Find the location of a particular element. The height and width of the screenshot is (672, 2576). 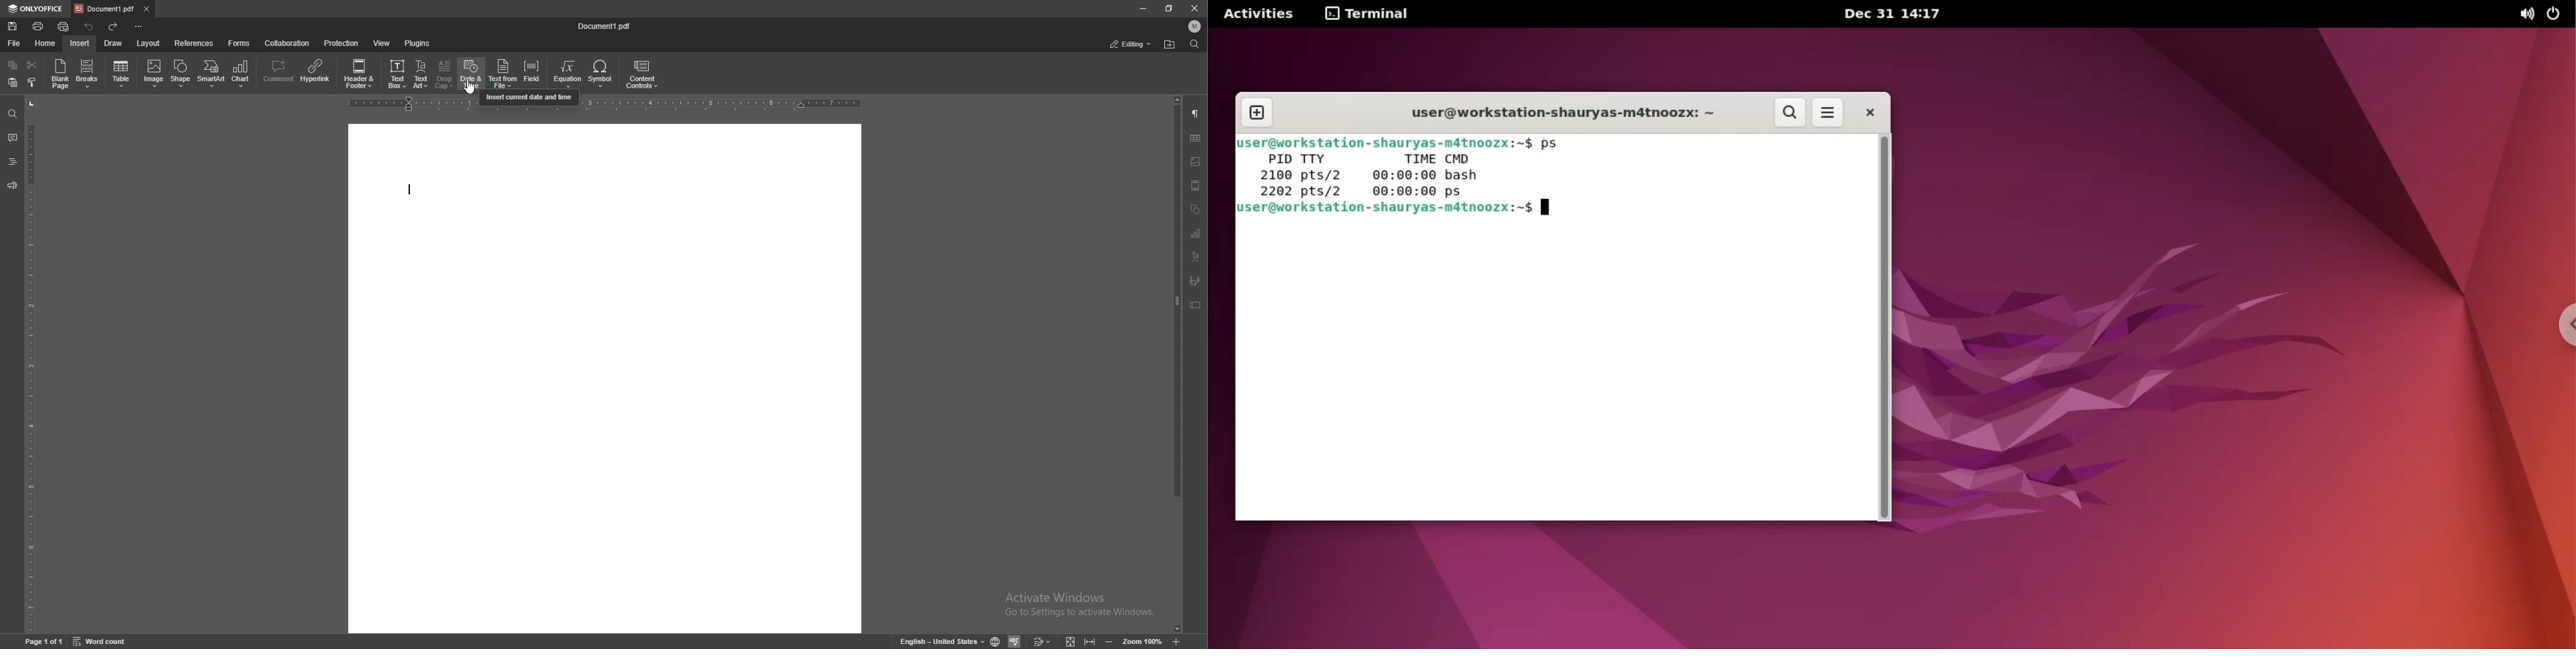

quick print is located at coordinates (63, 28).